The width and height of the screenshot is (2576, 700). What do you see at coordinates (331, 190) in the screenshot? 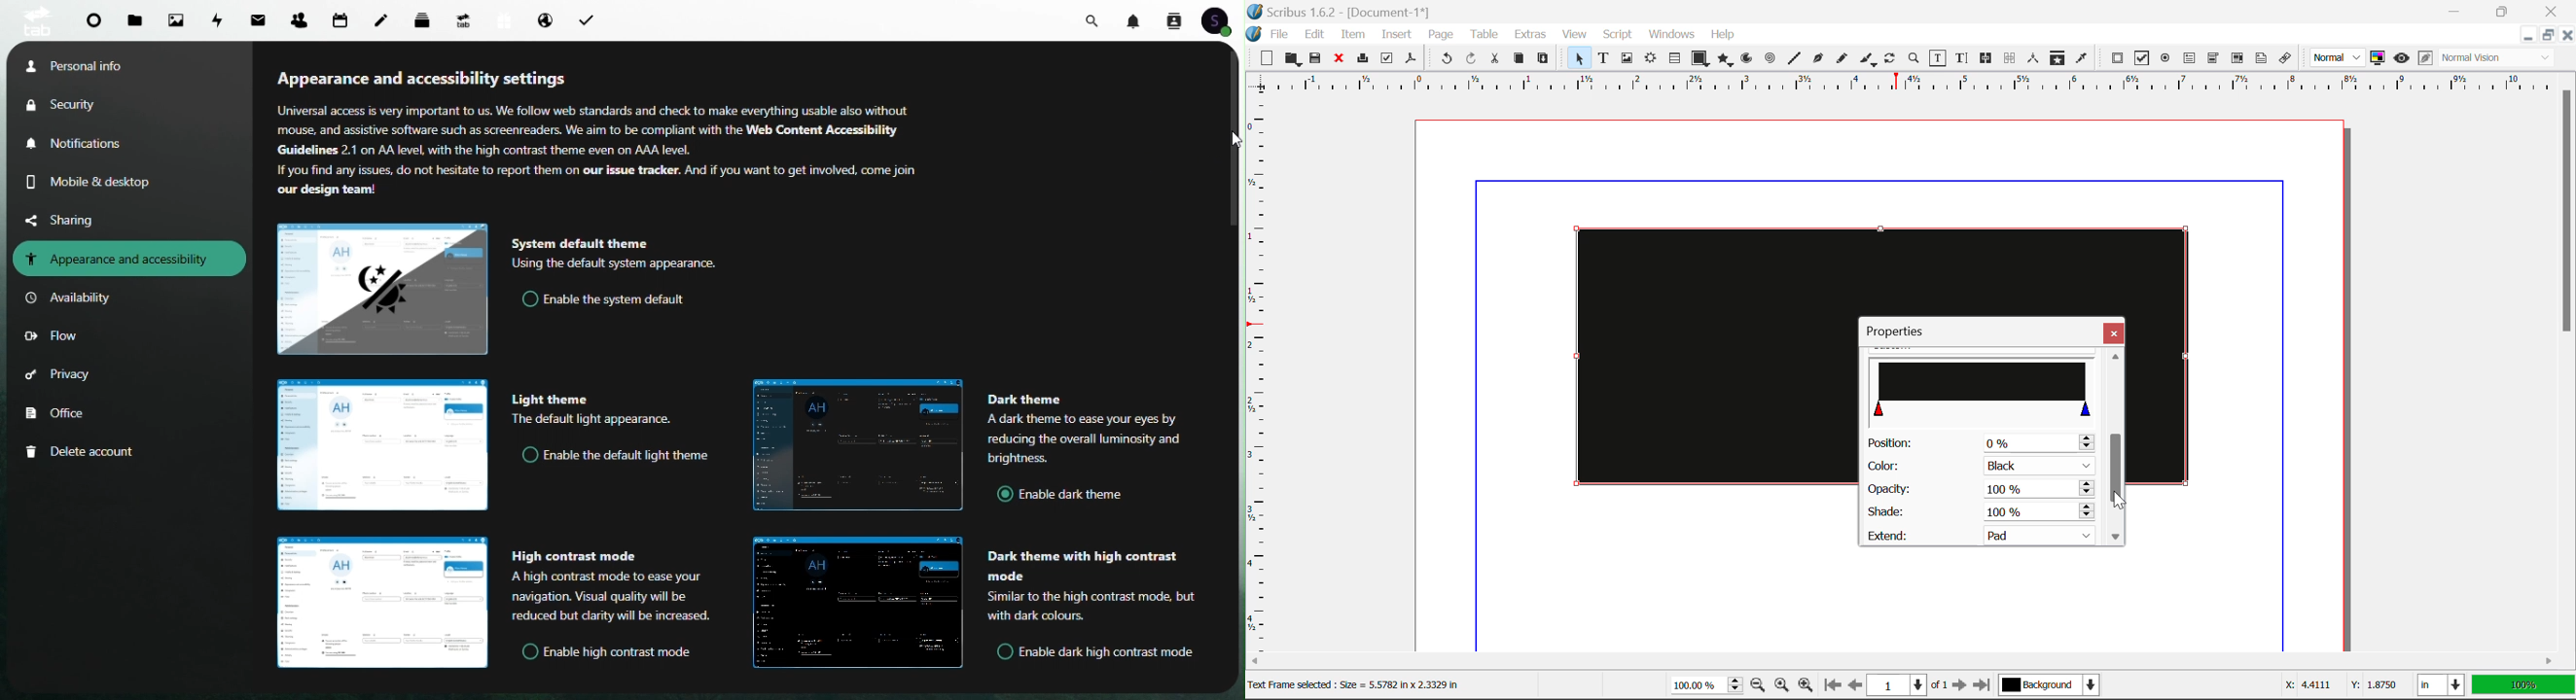
I see `our design team!` at bounding box center [331, 190].